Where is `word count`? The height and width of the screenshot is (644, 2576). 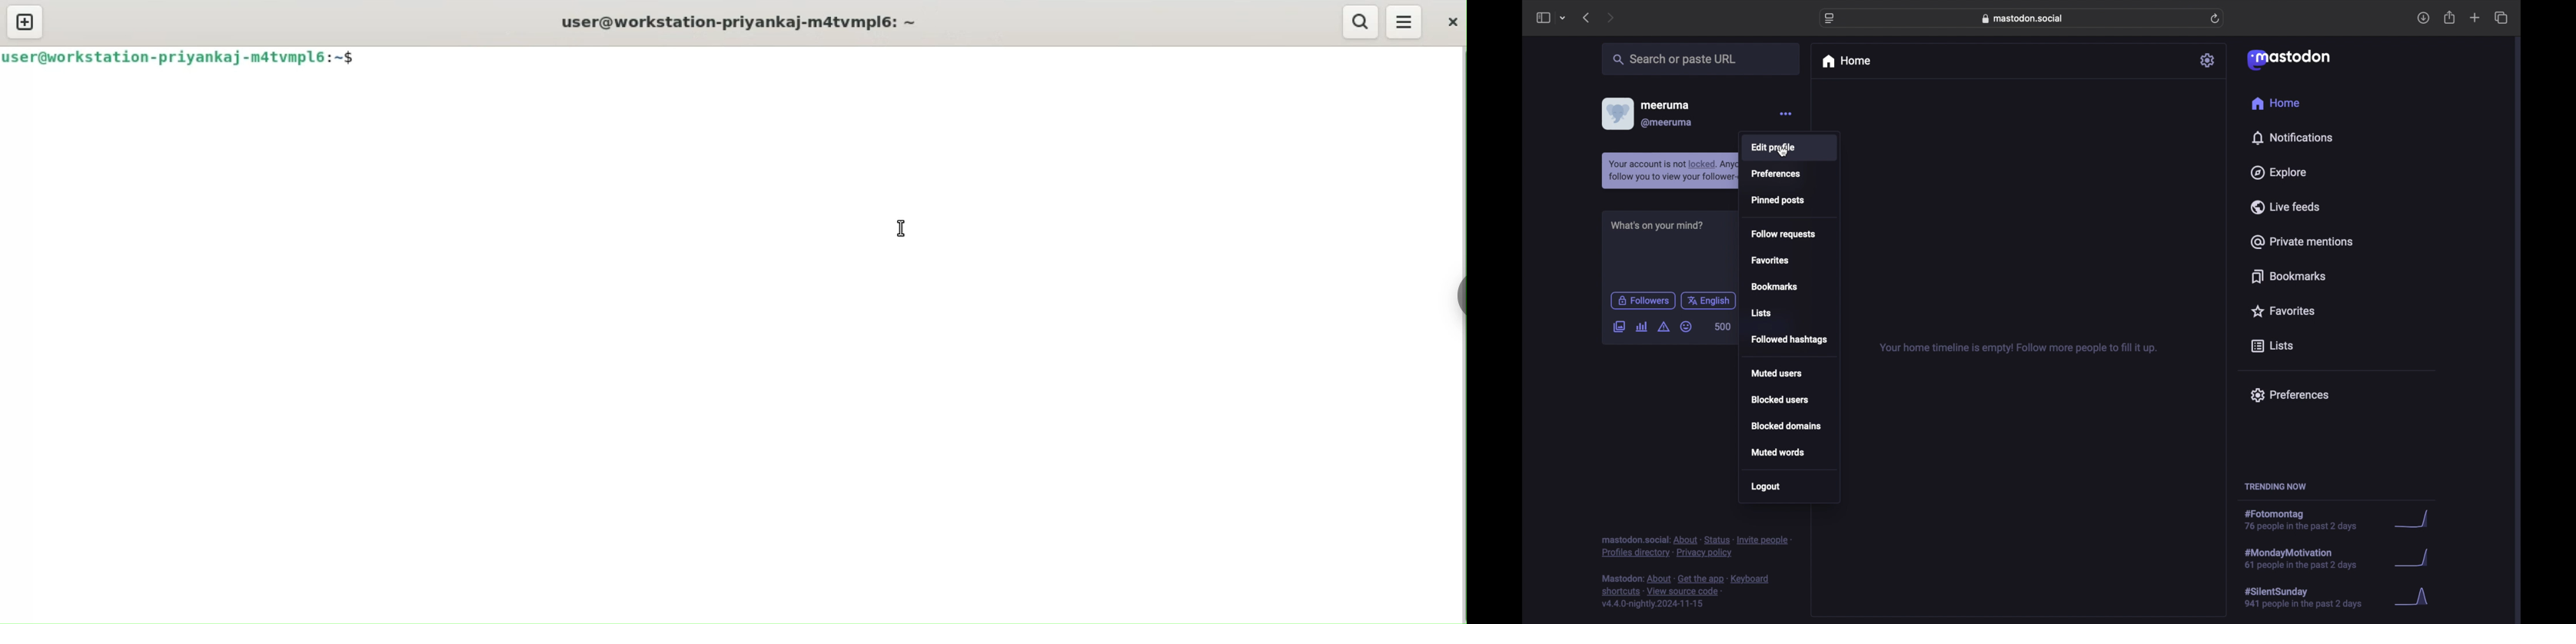 word count is located at coordinates (1723, 326).